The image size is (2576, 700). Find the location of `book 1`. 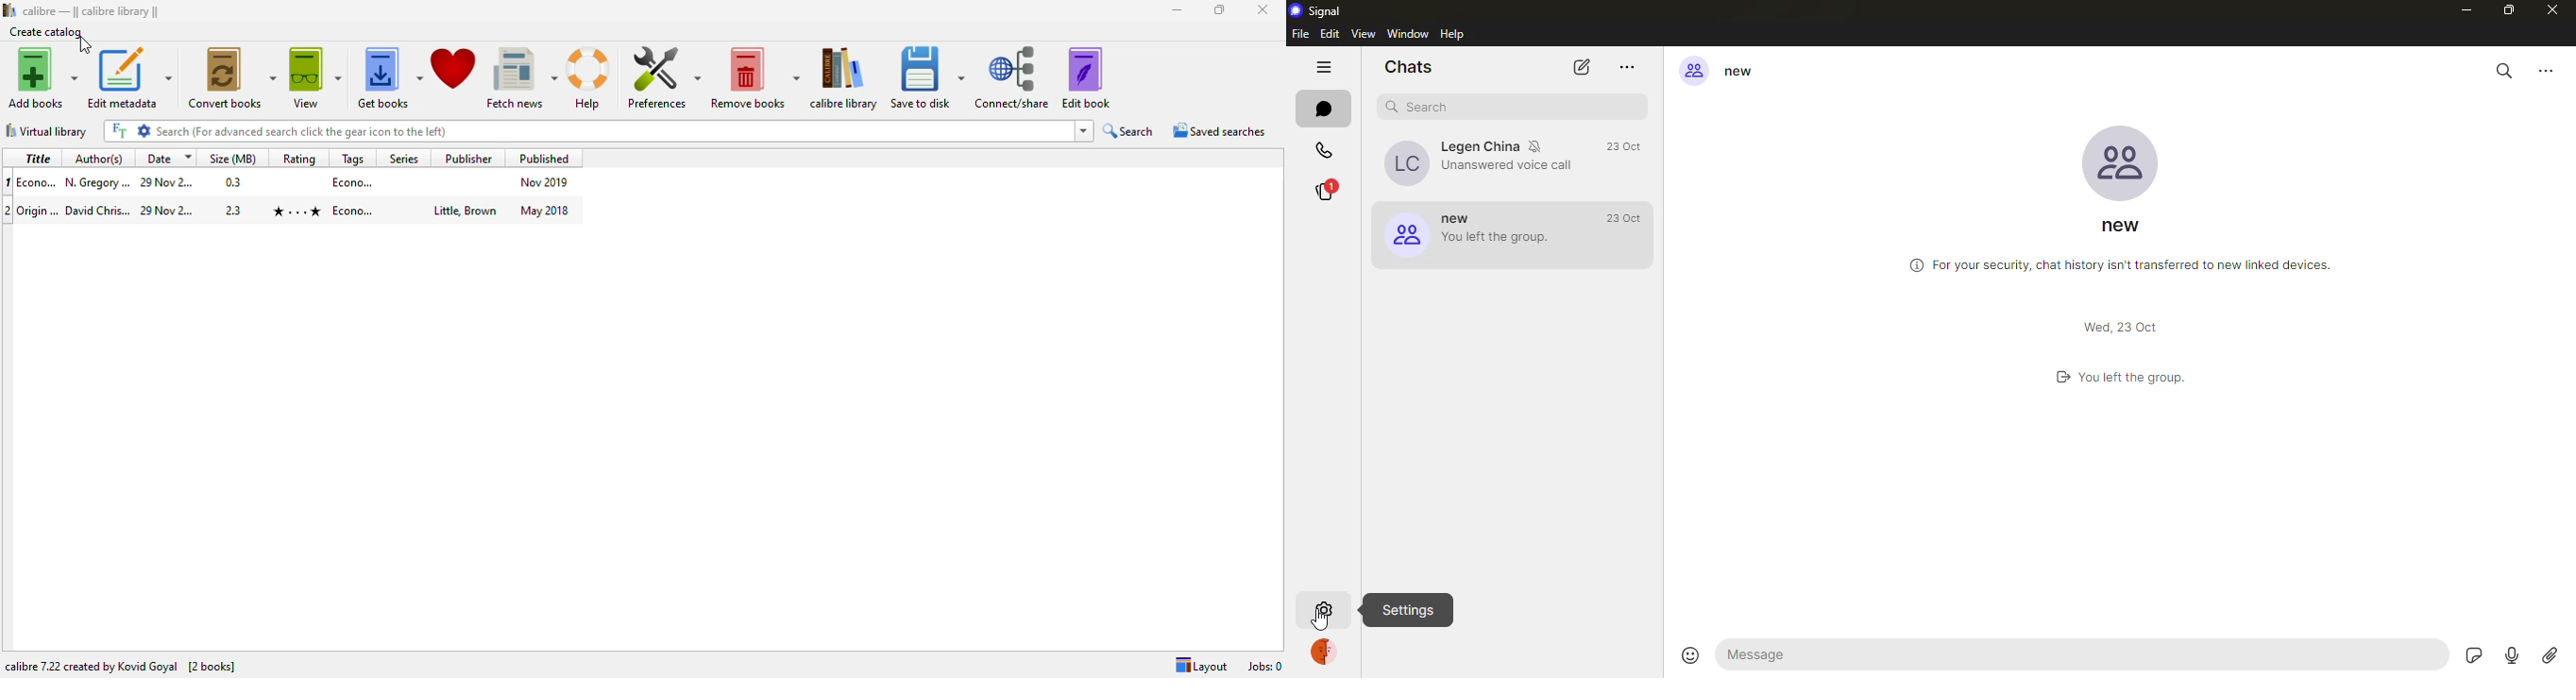

book 1 is located at coordinates (294, 182).